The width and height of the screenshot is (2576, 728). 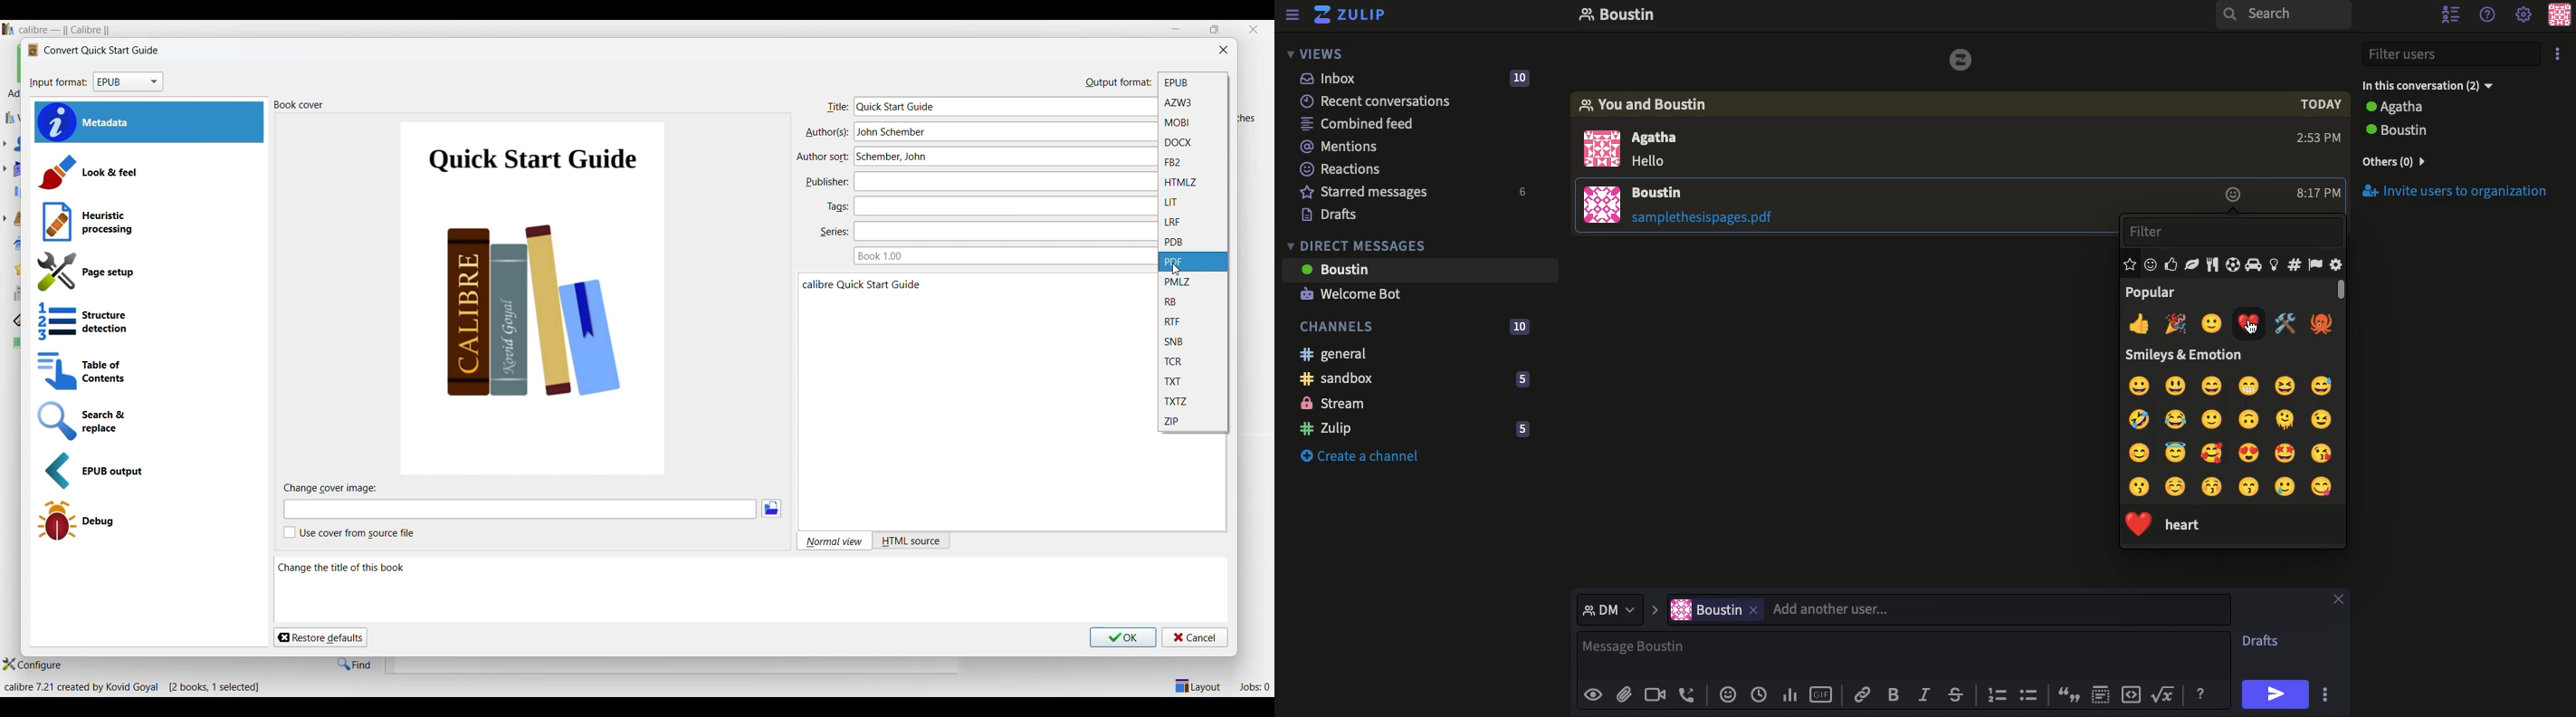 I want to click on smile, so click(x=2213, y=419).